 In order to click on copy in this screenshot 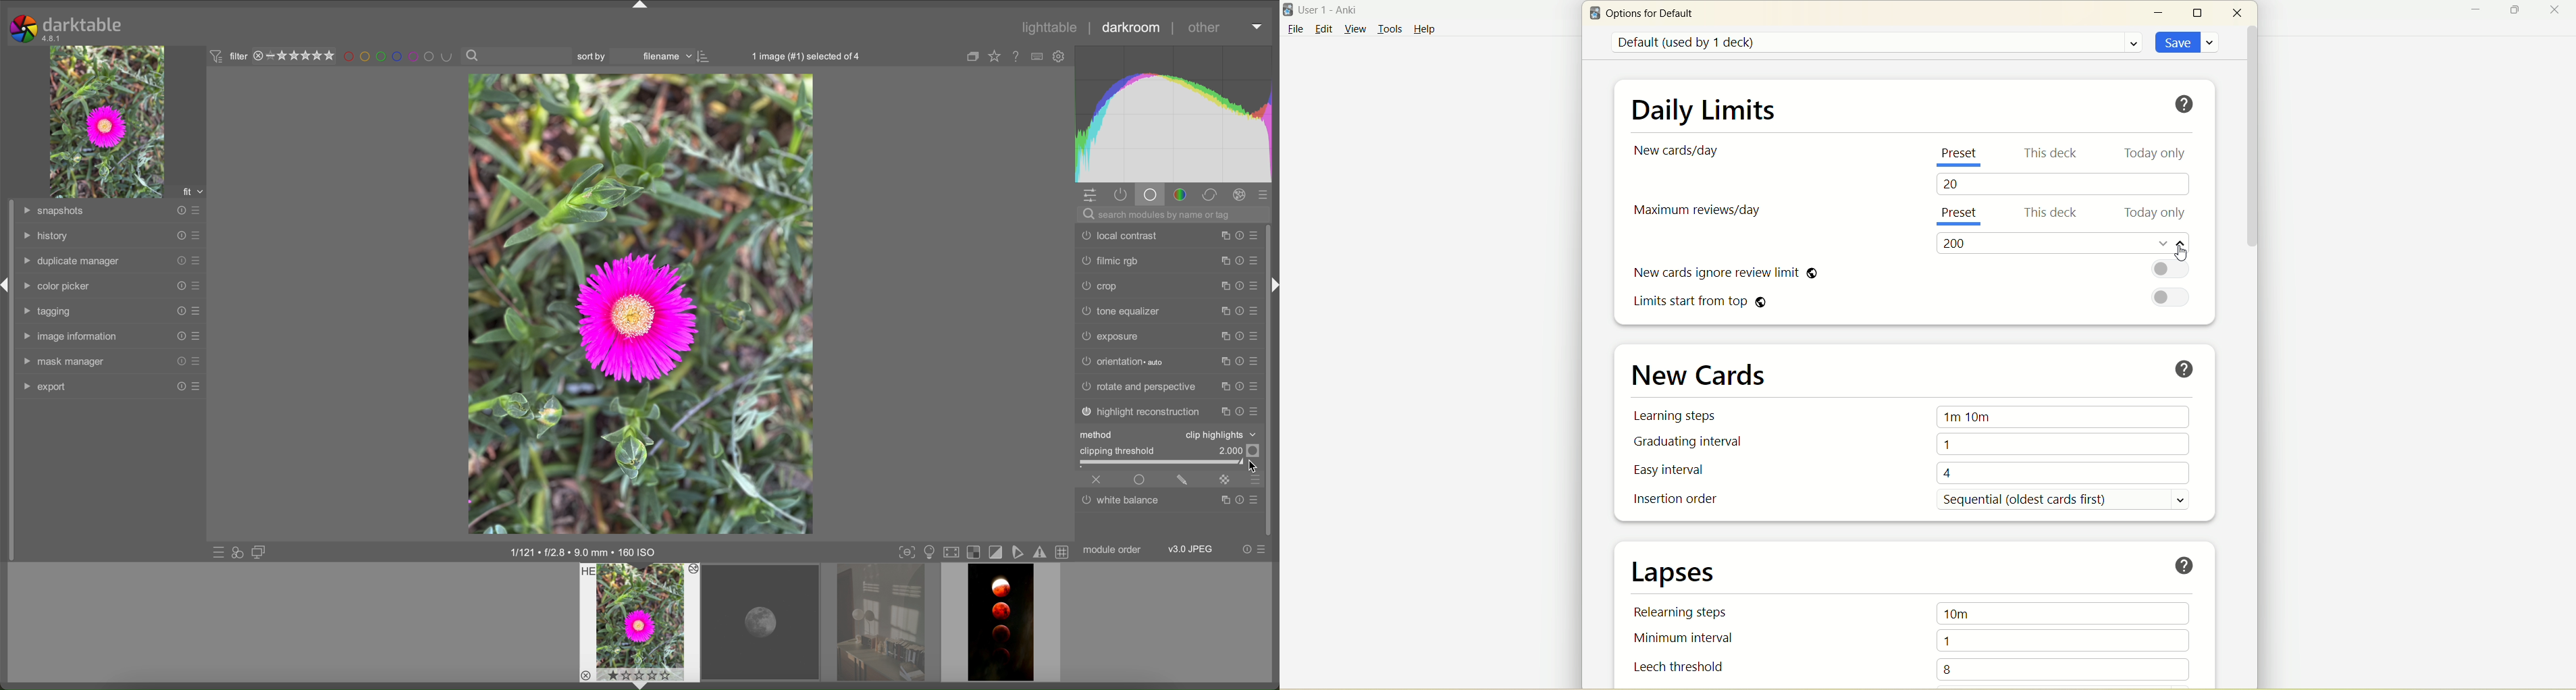, I will do `click(973, 56)`.